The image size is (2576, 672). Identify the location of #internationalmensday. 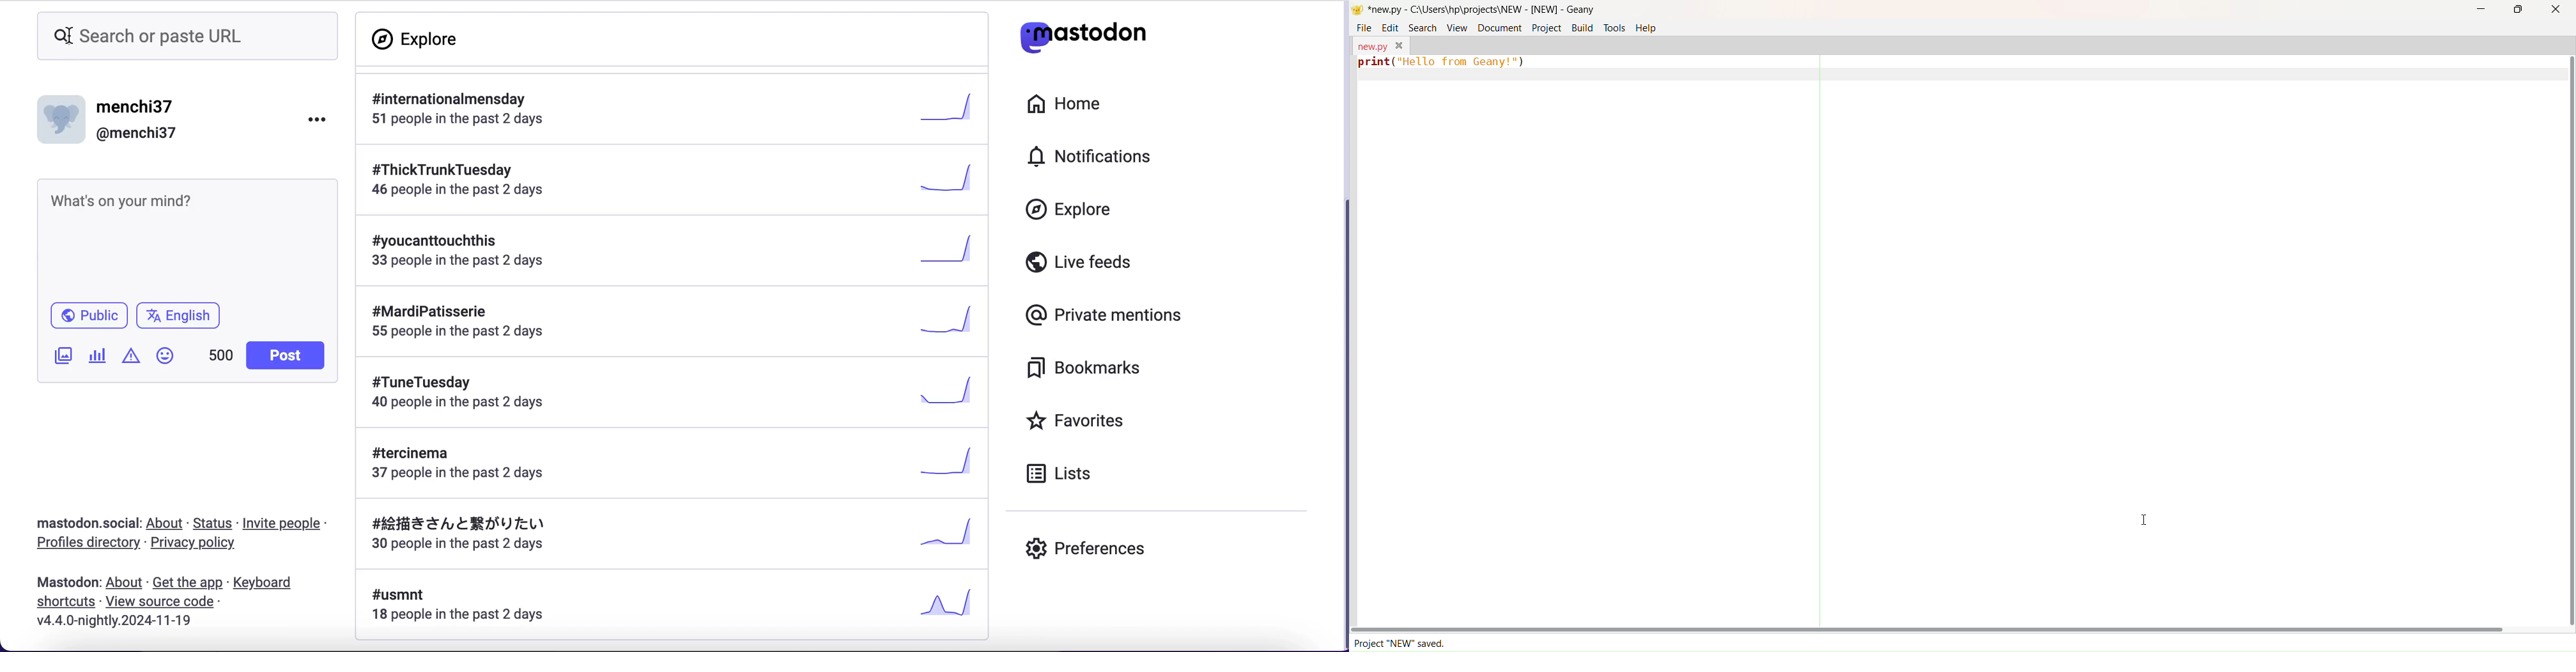
(673, 109).